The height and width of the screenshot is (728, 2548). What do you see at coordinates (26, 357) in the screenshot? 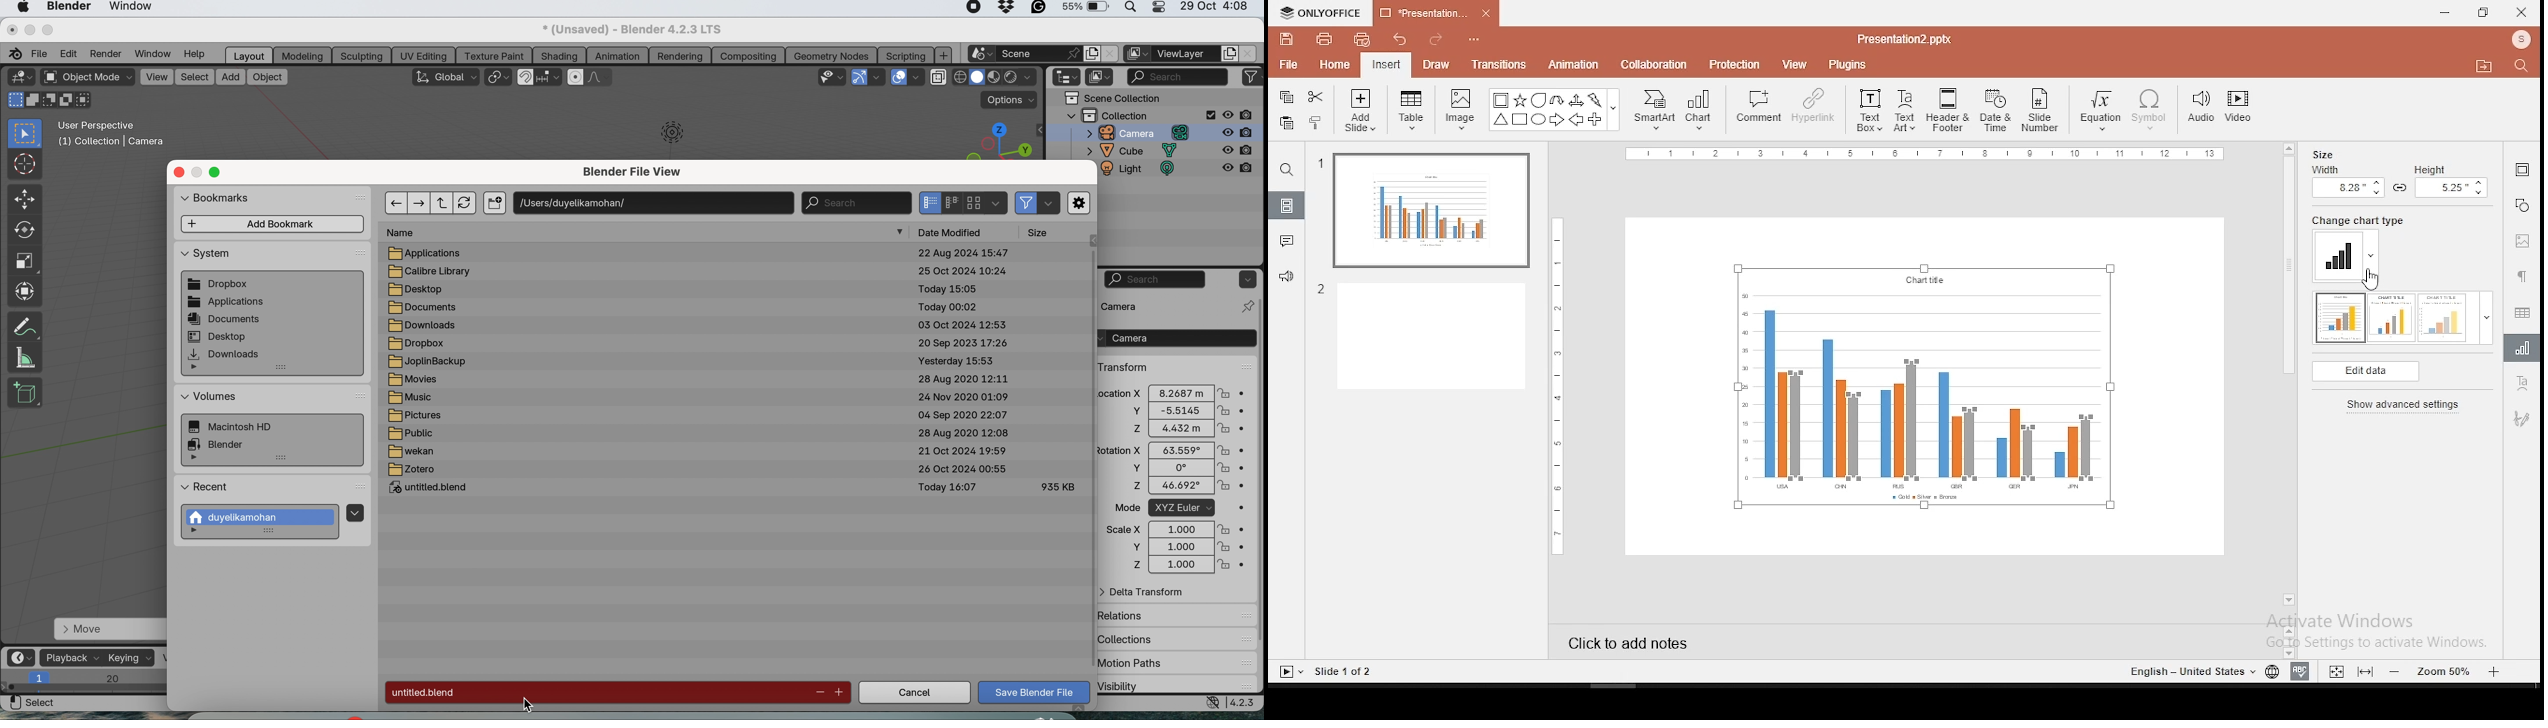
I see `measure` at bounding box center [26, 357].